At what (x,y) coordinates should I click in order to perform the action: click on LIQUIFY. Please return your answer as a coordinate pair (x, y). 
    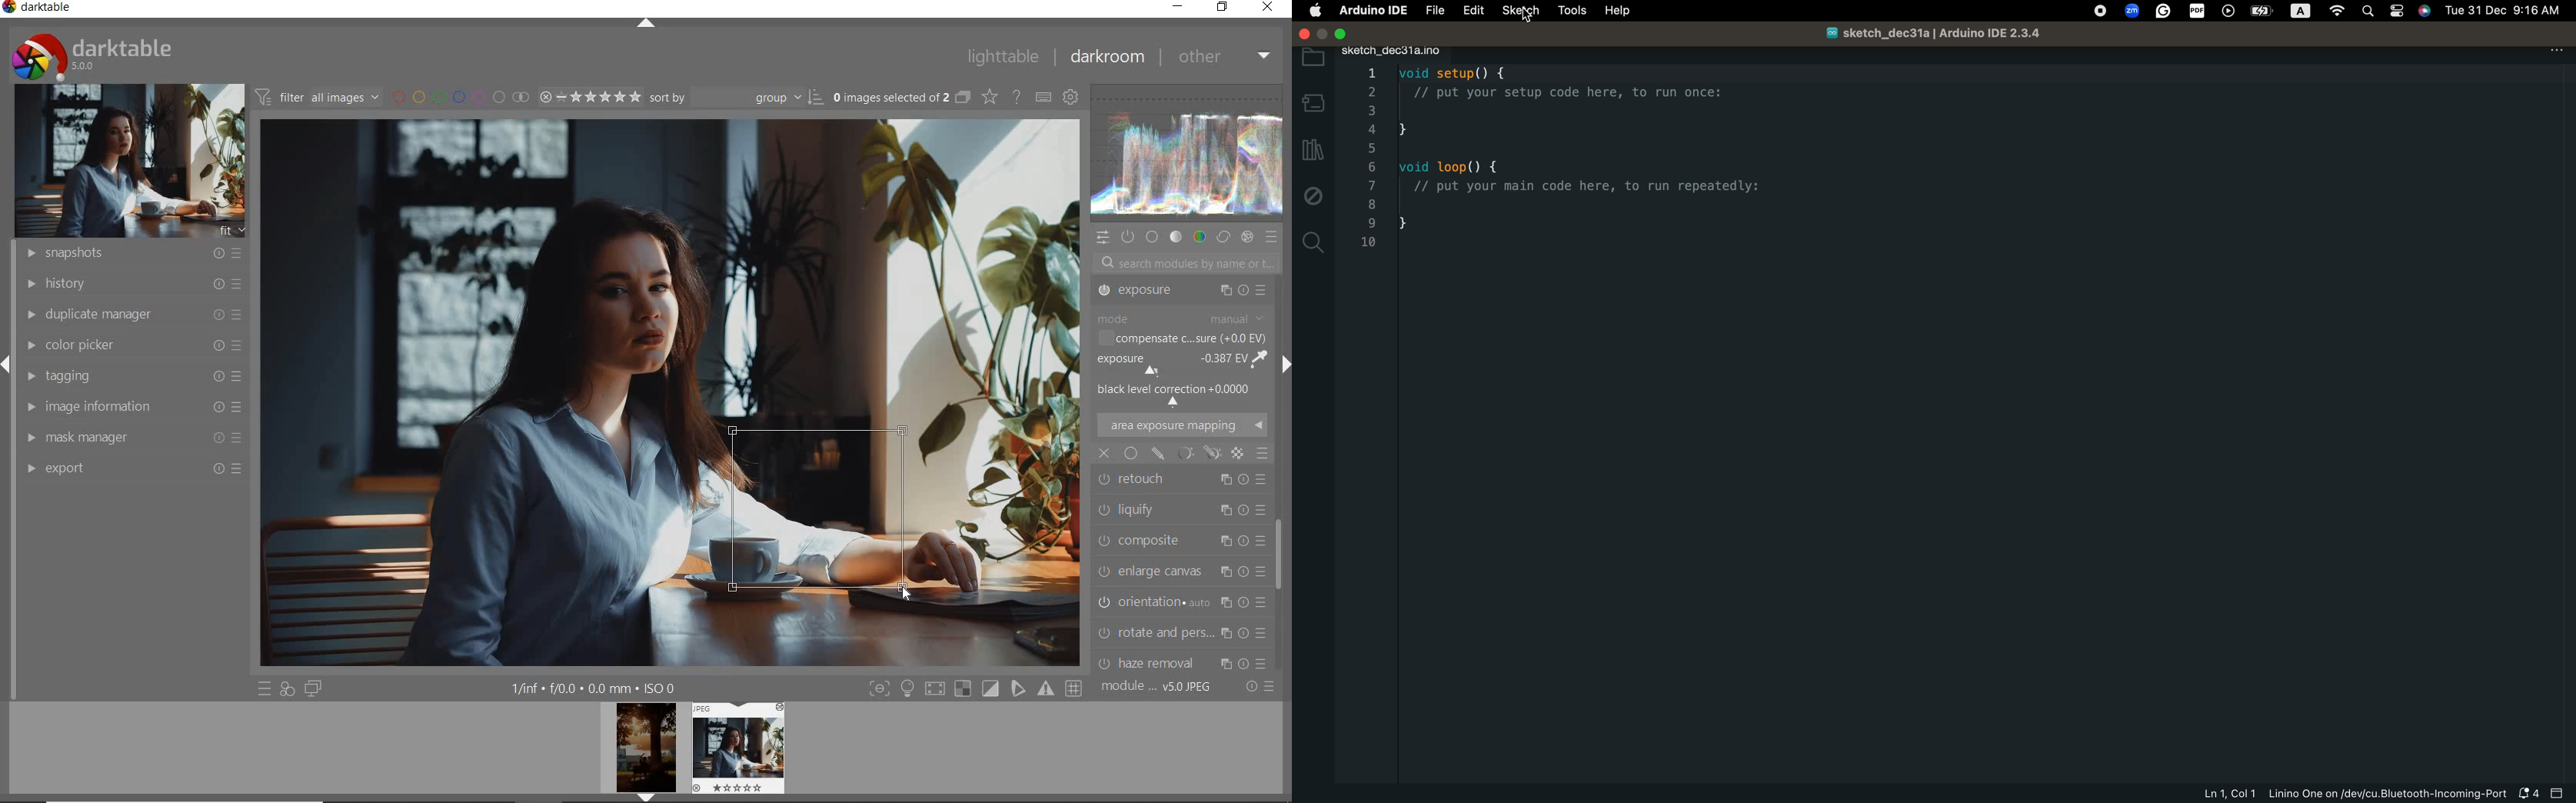
    Looking at the image, I should click on (1178, 423).